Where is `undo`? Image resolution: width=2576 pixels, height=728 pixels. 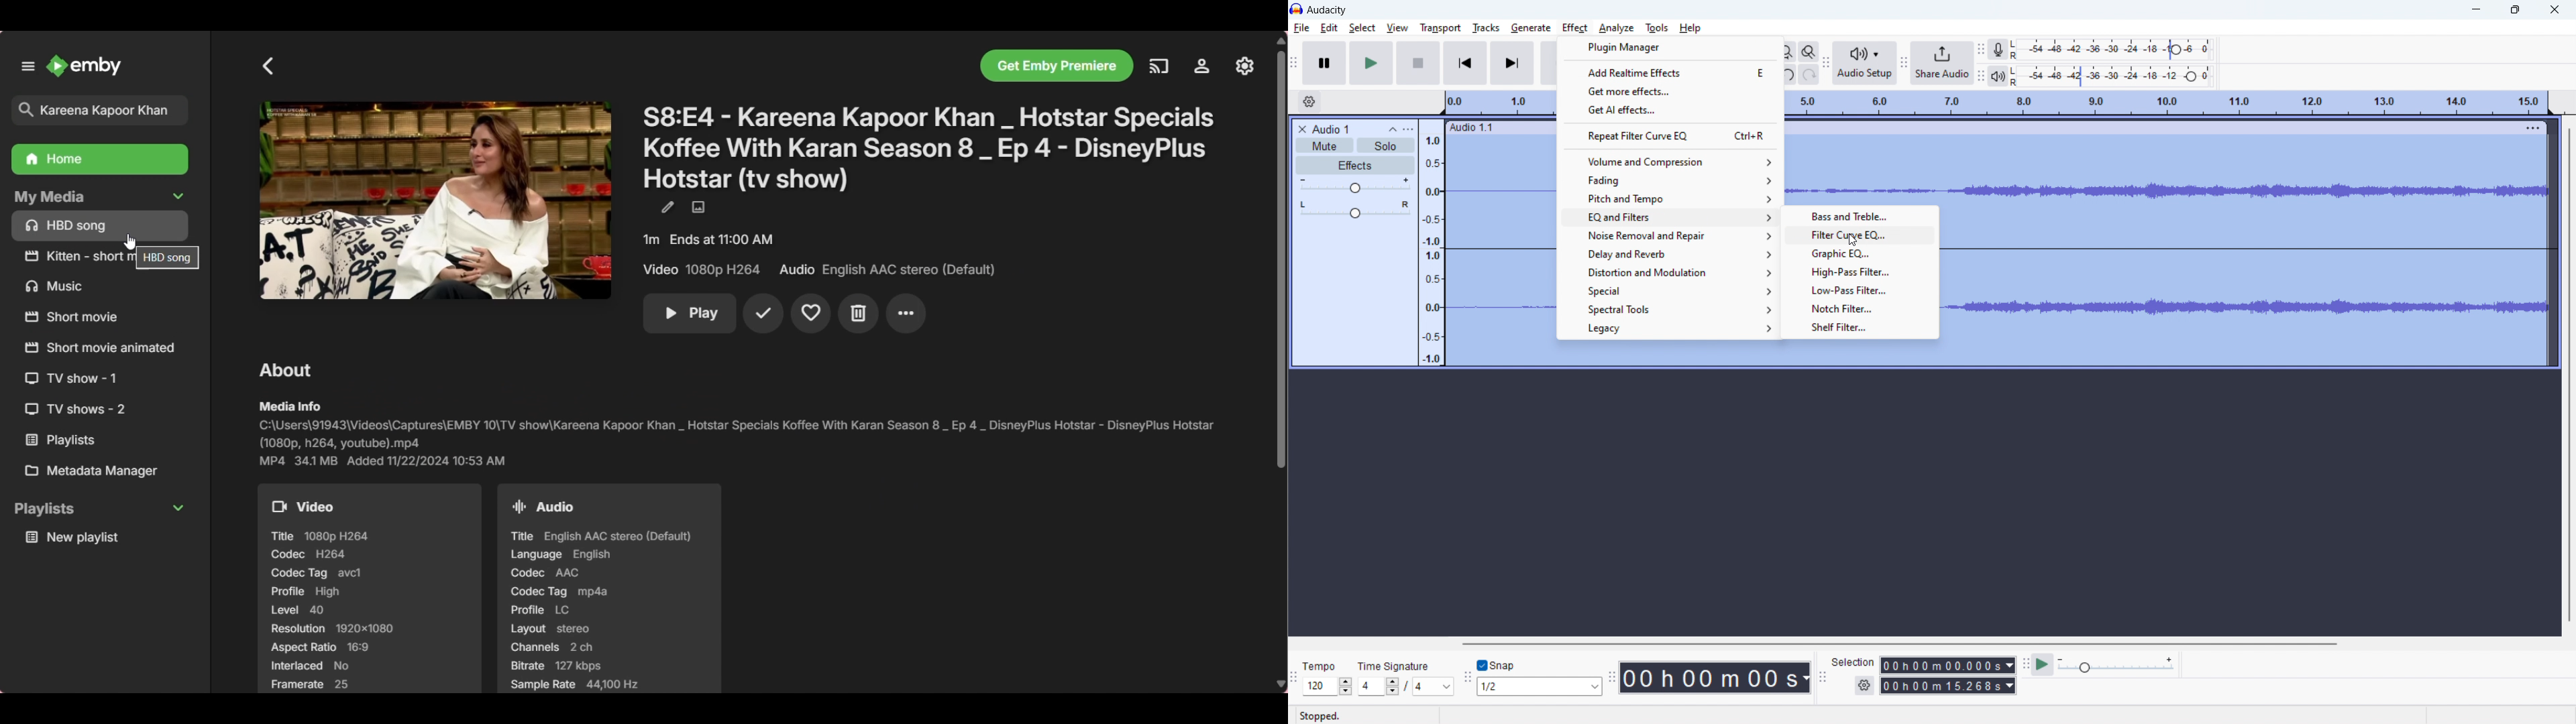 undo is located at coordinates (1790, 74).